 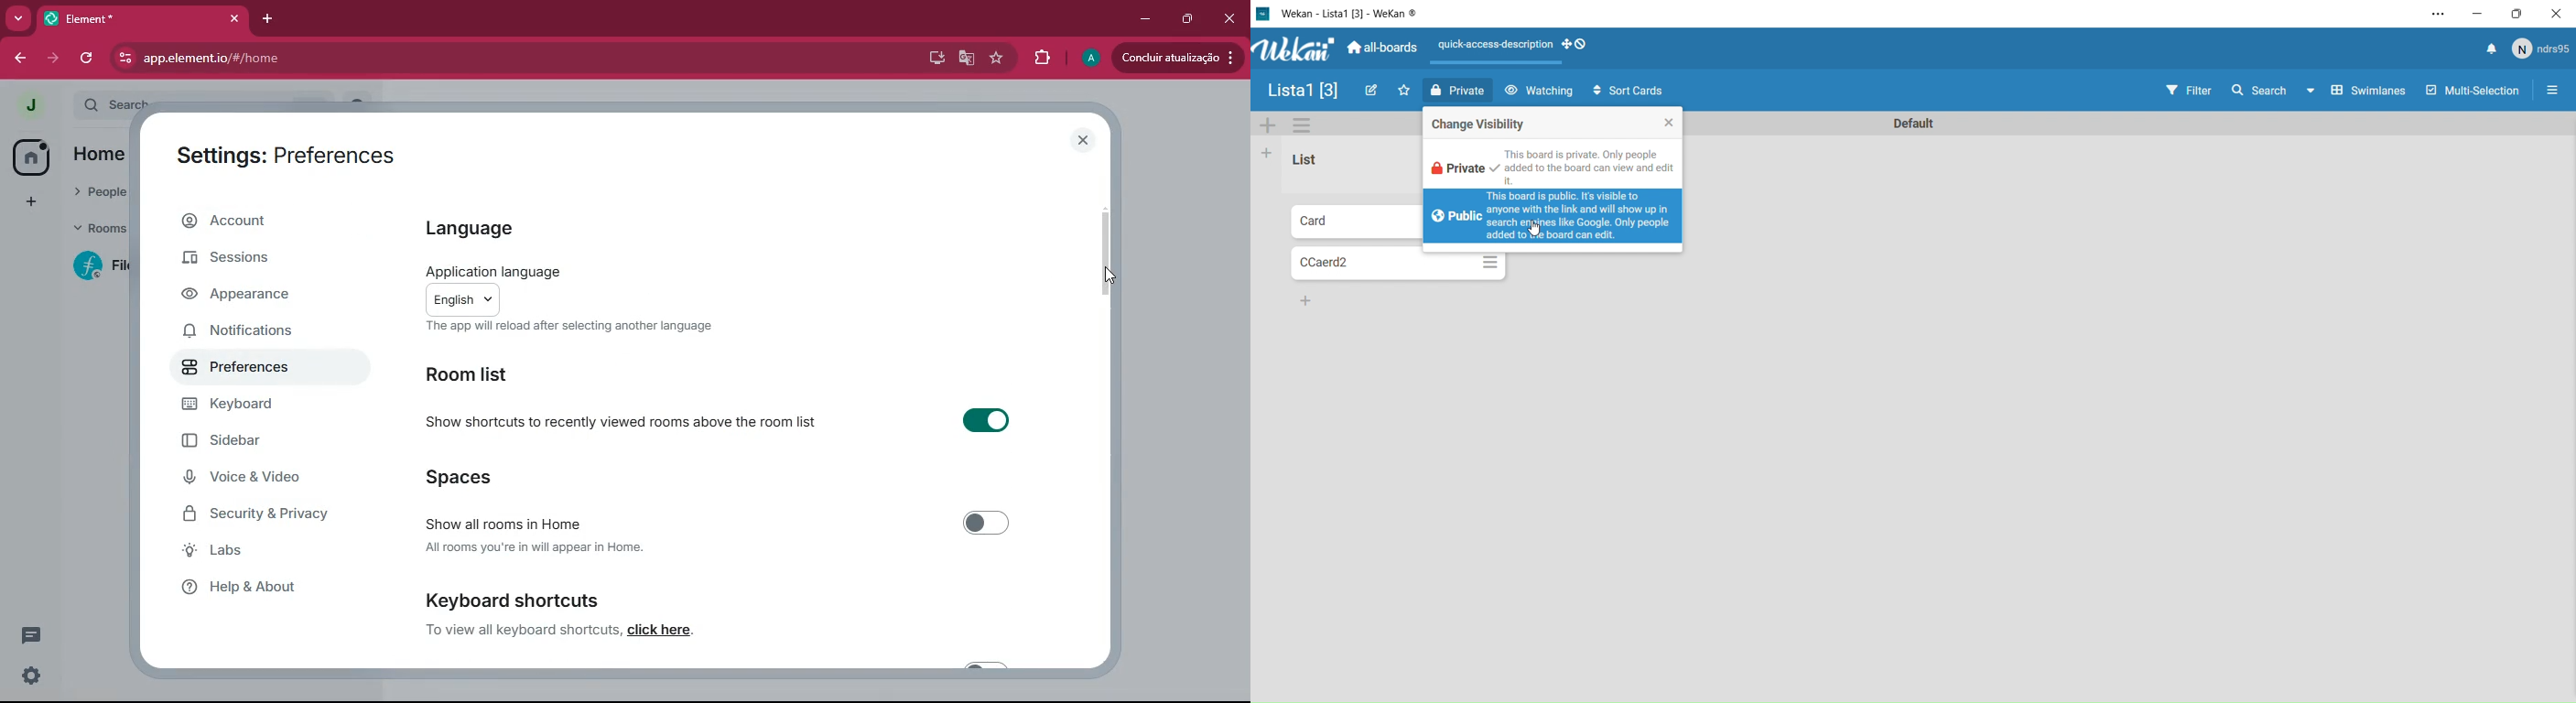 What do you see at coordinates (250, 298) in the screenshot?
I see `appearance` at bounding box center [250, 298].